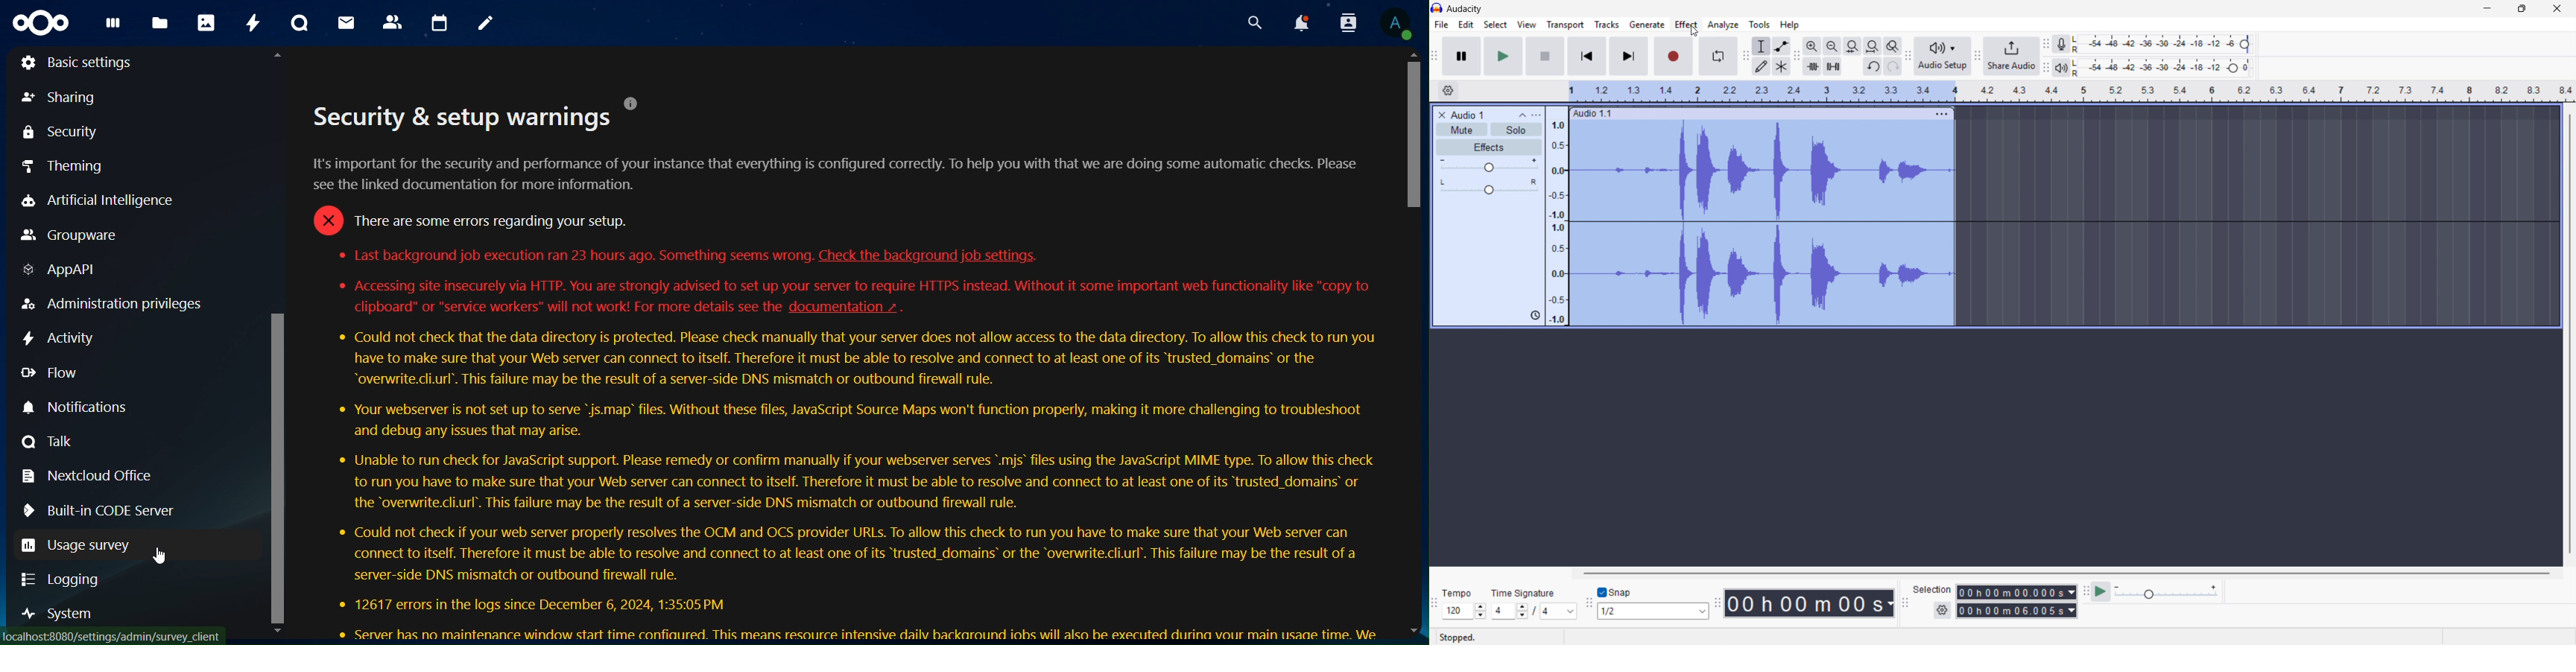 This screenshot has width=2576, height=672. Describe the element at coordinates (98, 407) in the screenshot. I see `notifications` at that location.